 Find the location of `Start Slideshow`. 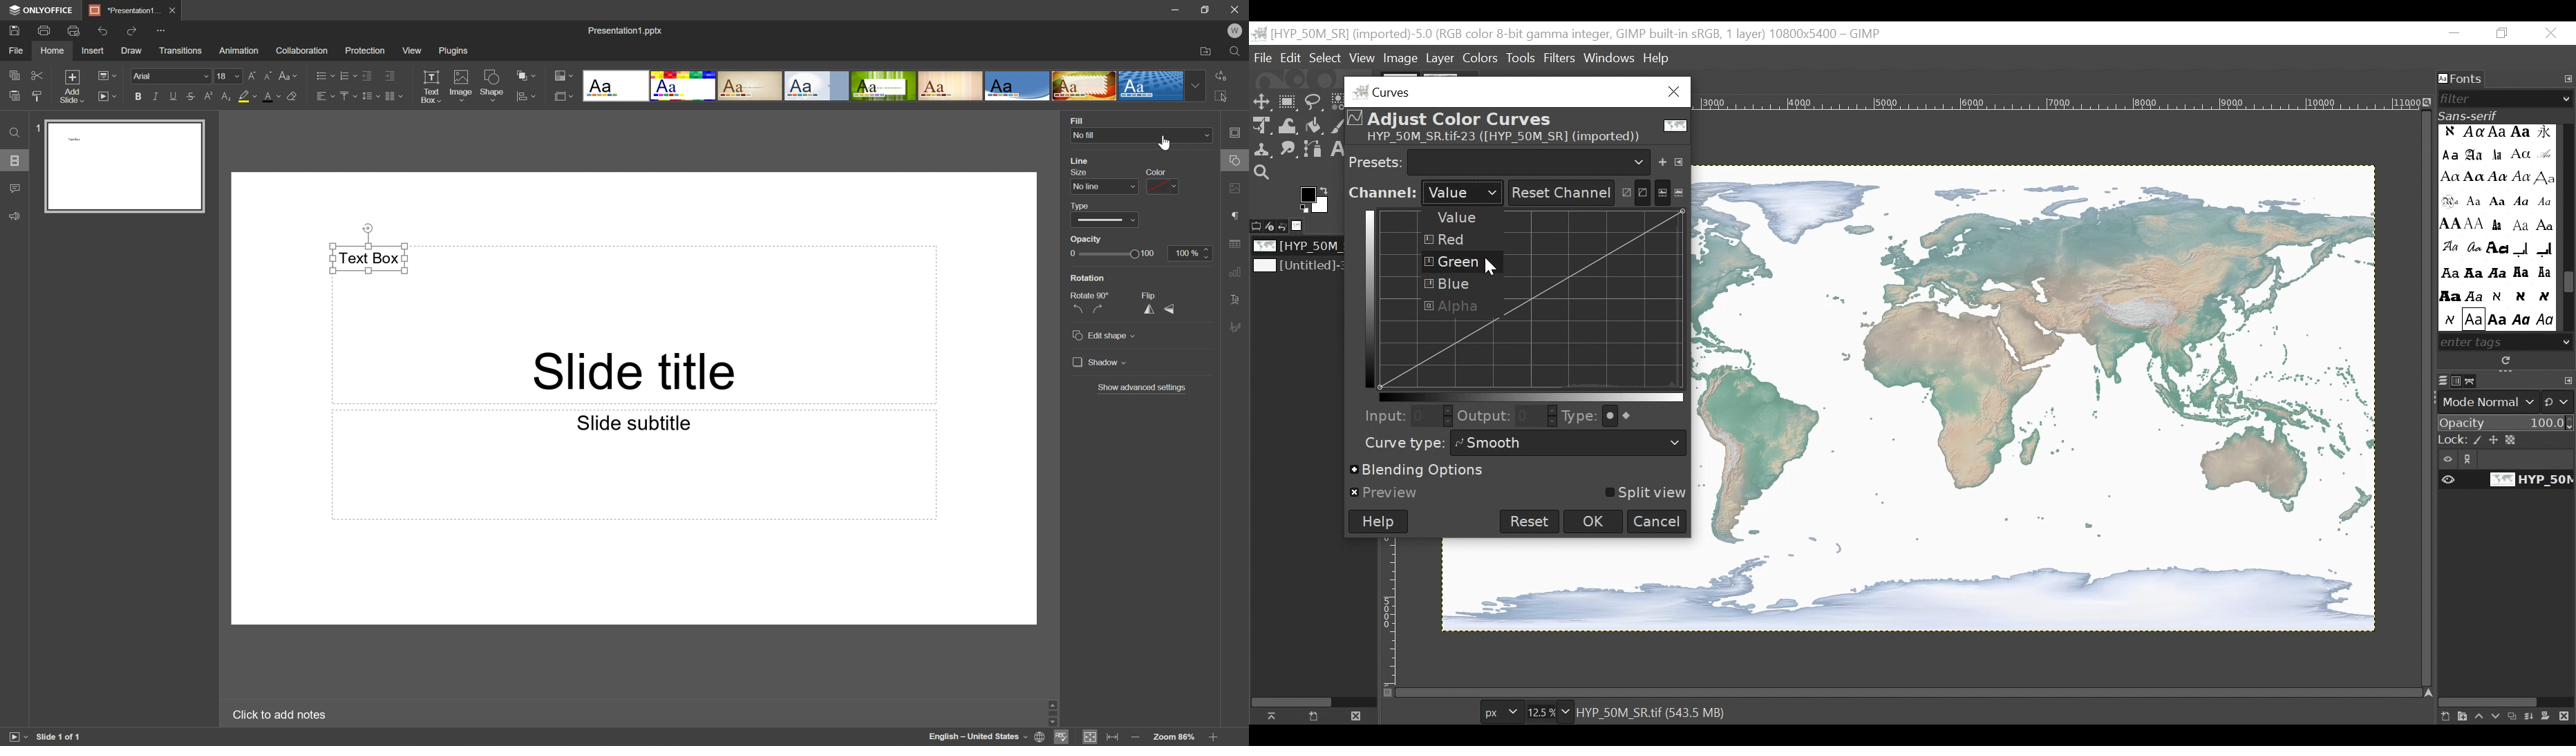

Start Slideshow is located at coordinates (105, 96).